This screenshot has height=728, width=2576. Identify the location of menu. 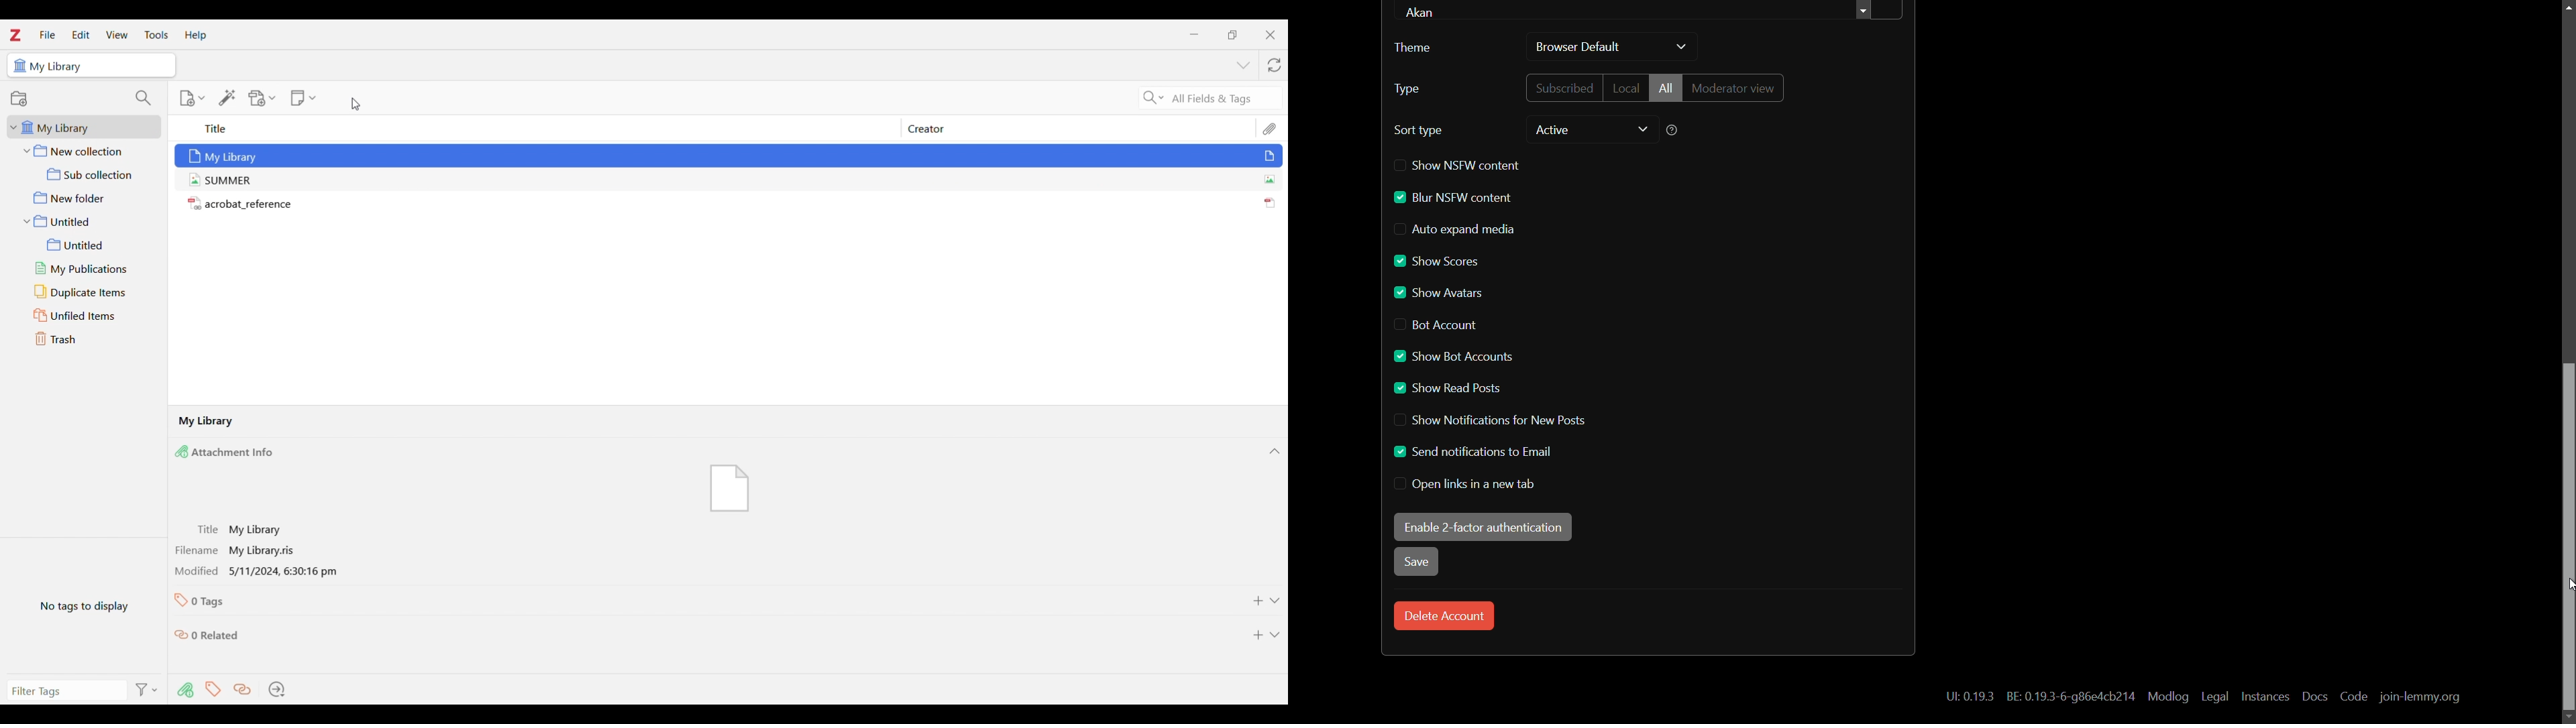
(1879, 11).